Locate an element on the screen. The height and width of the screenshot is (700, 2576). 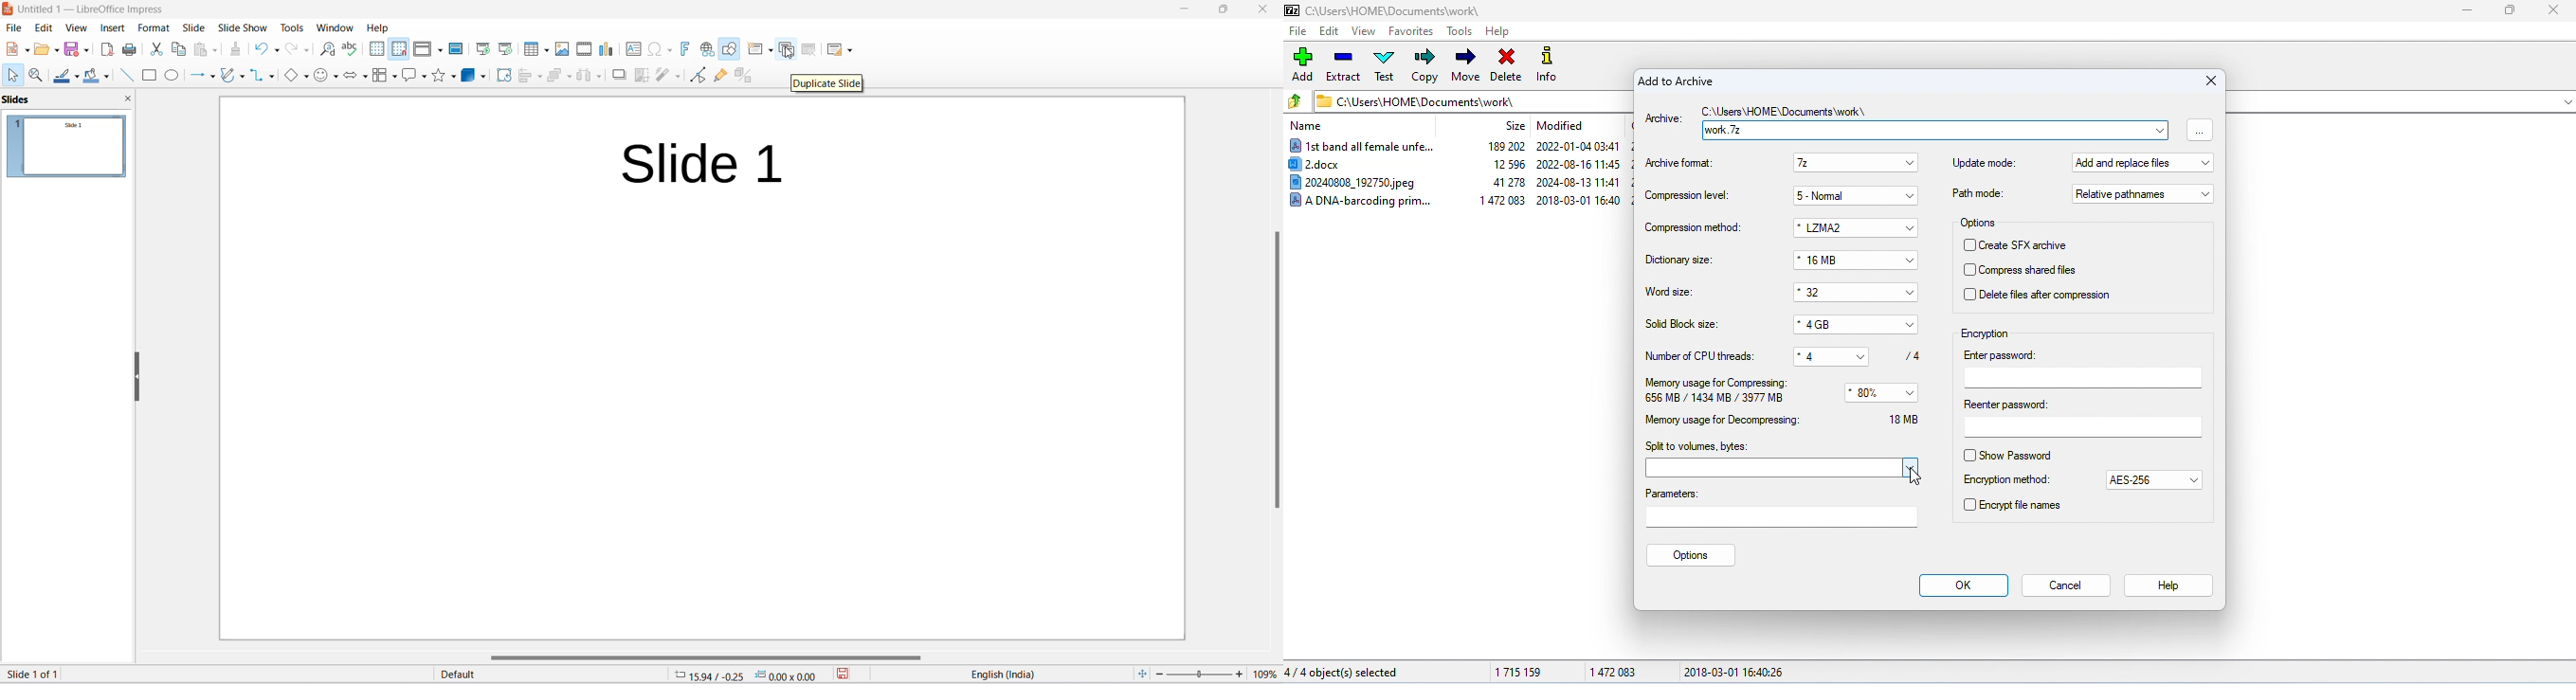
1715159 is located at coordinates (1519, 672).